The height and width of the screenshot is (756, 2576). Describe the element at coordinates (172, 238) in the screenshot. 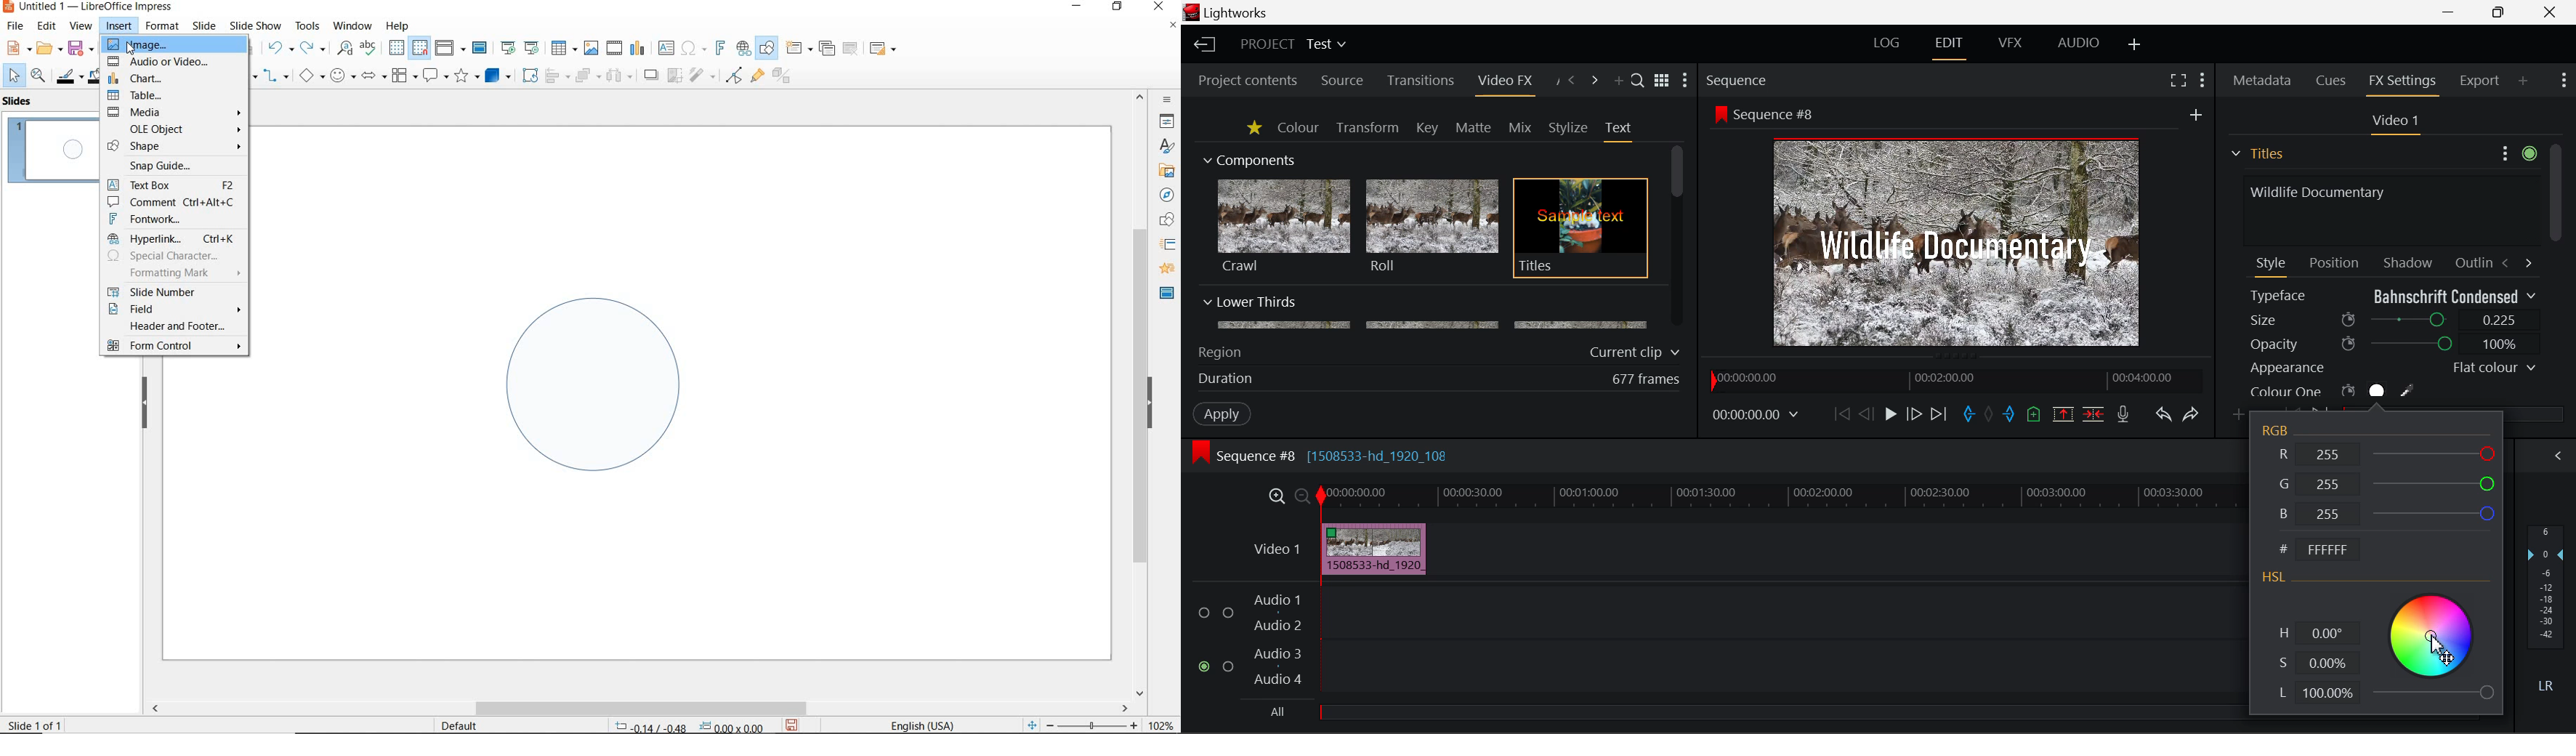

I see `HYPERLINK` at that location.